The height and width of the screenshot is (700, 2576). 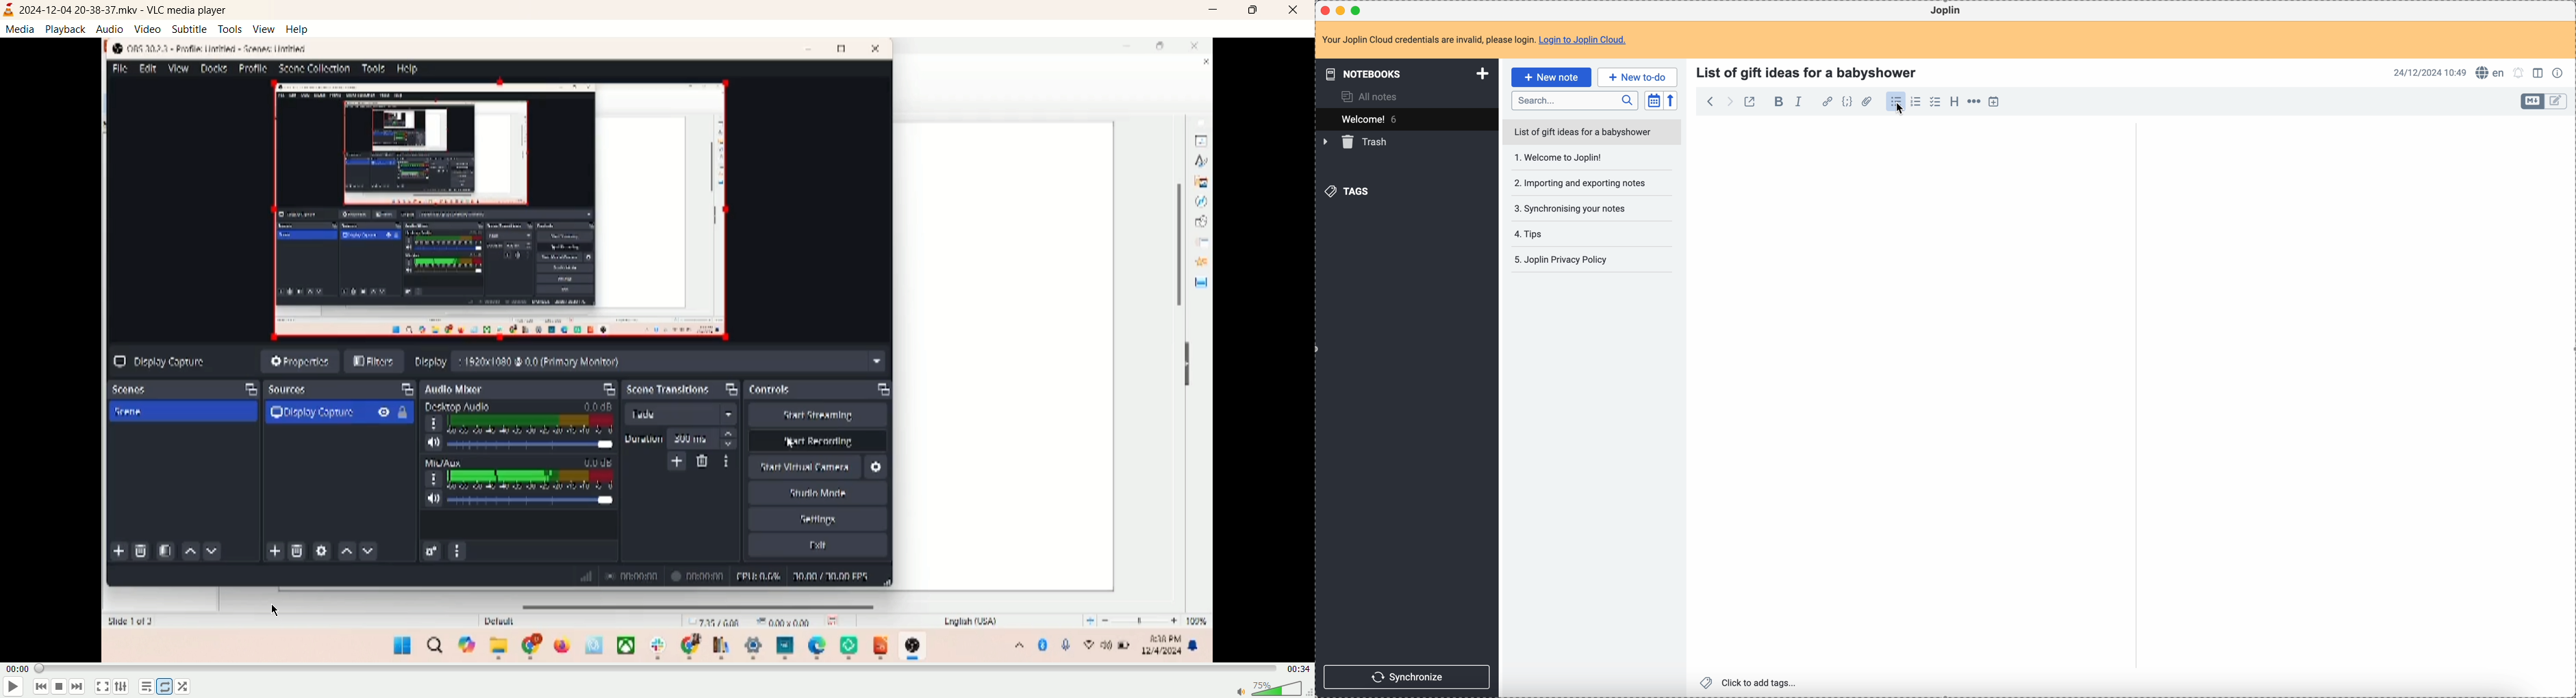 I want to click on search bar, so click(x=1575, y=101).